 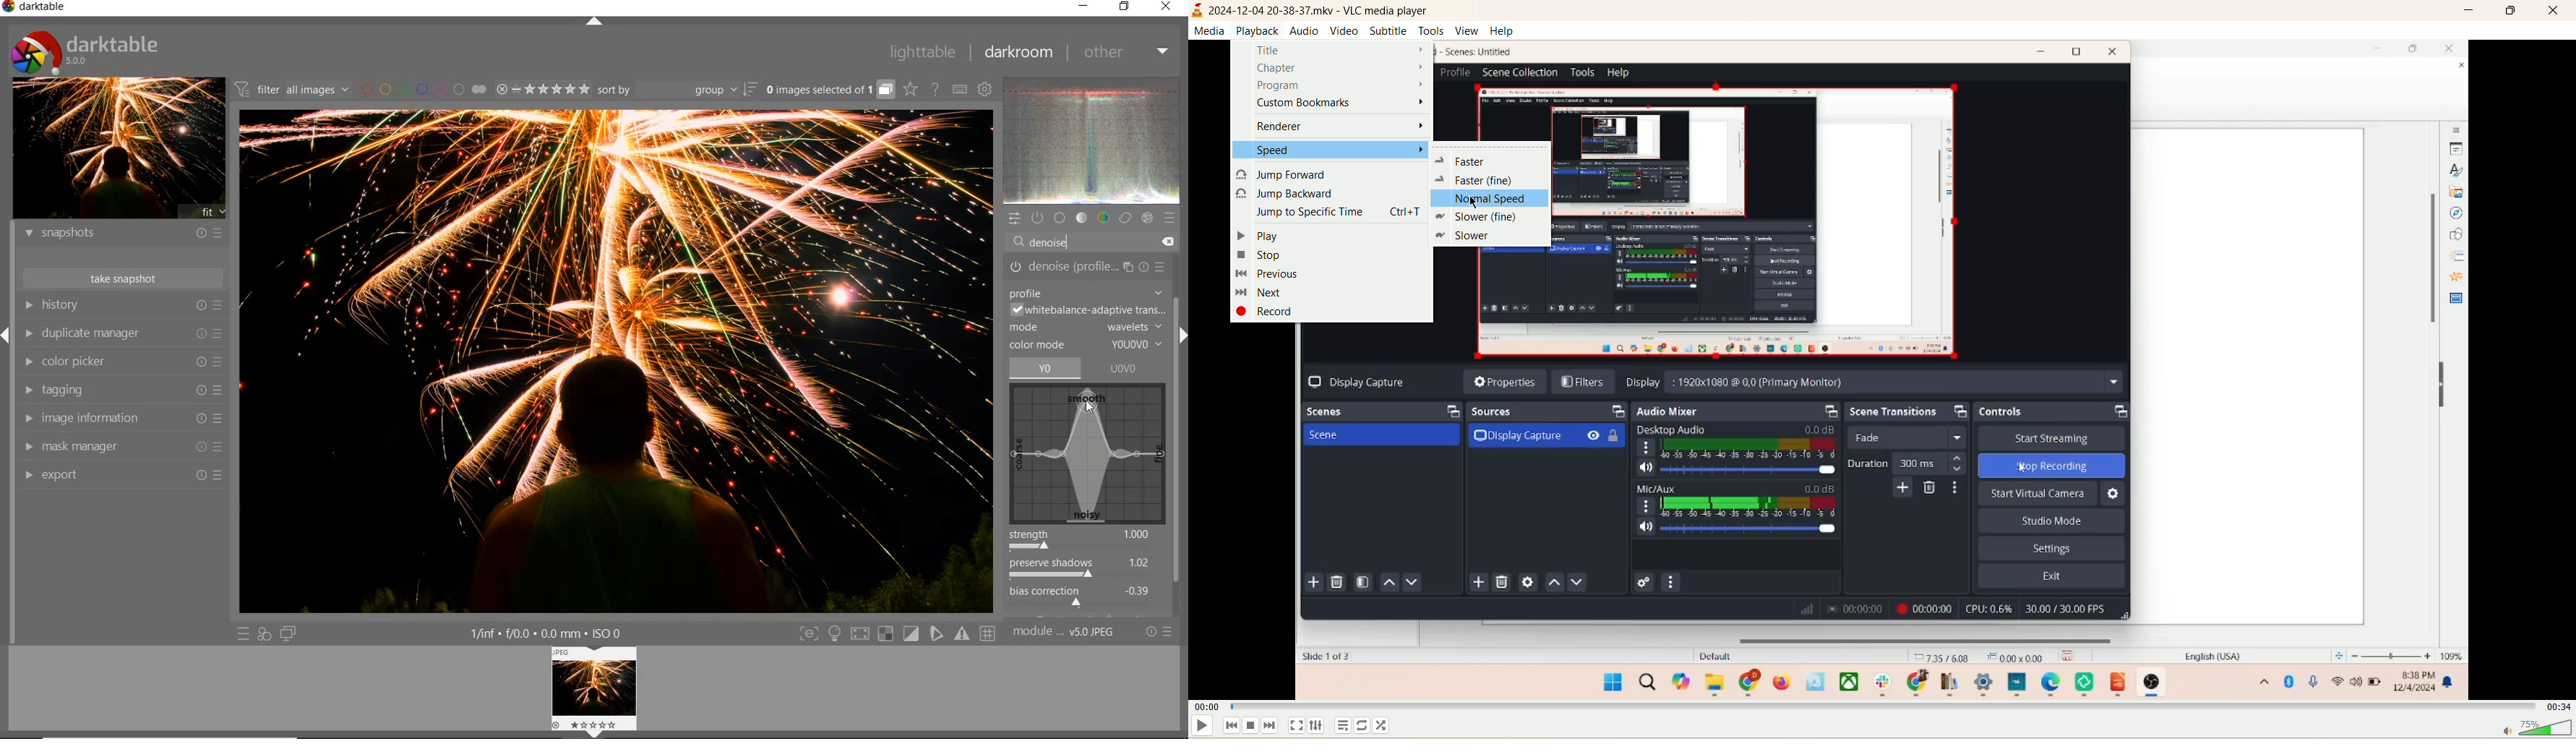 What do you see at coordinates (124, 307) in the screenshot?
I see `history` at bounding box center [124, 307].